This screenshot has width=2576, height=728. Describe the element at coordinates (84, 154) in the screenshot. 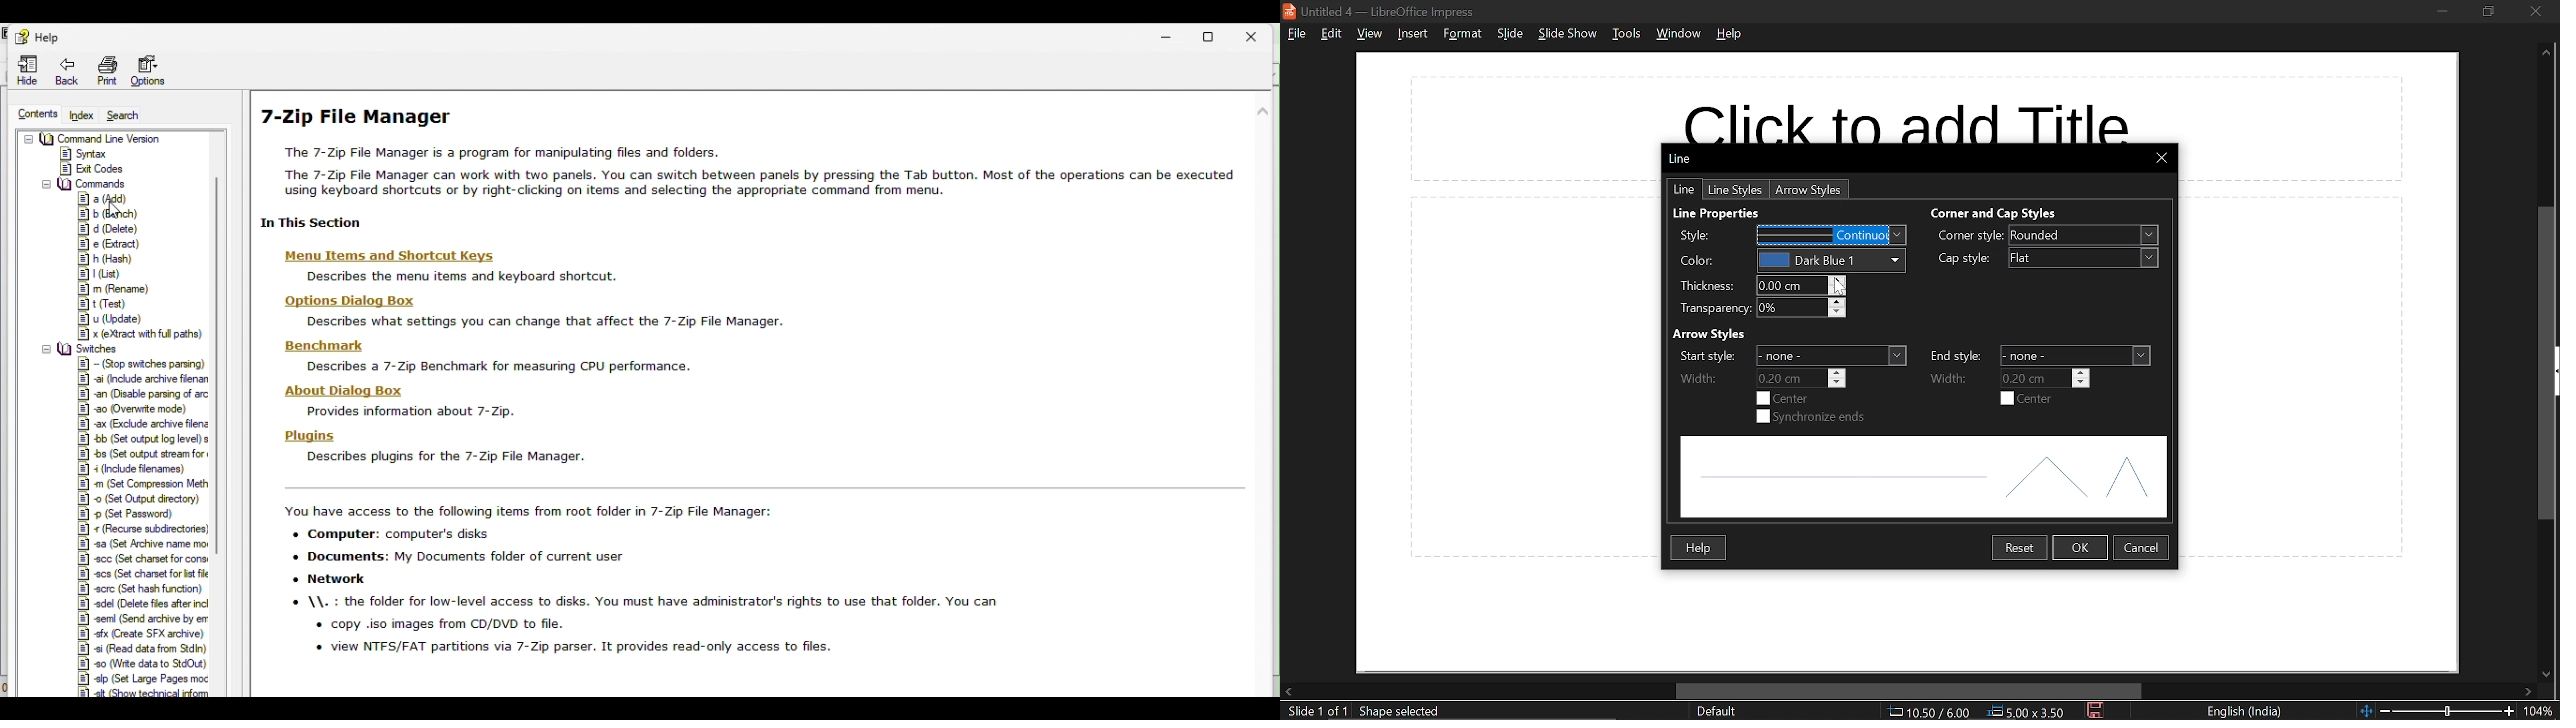

I see `syntax` at that location.